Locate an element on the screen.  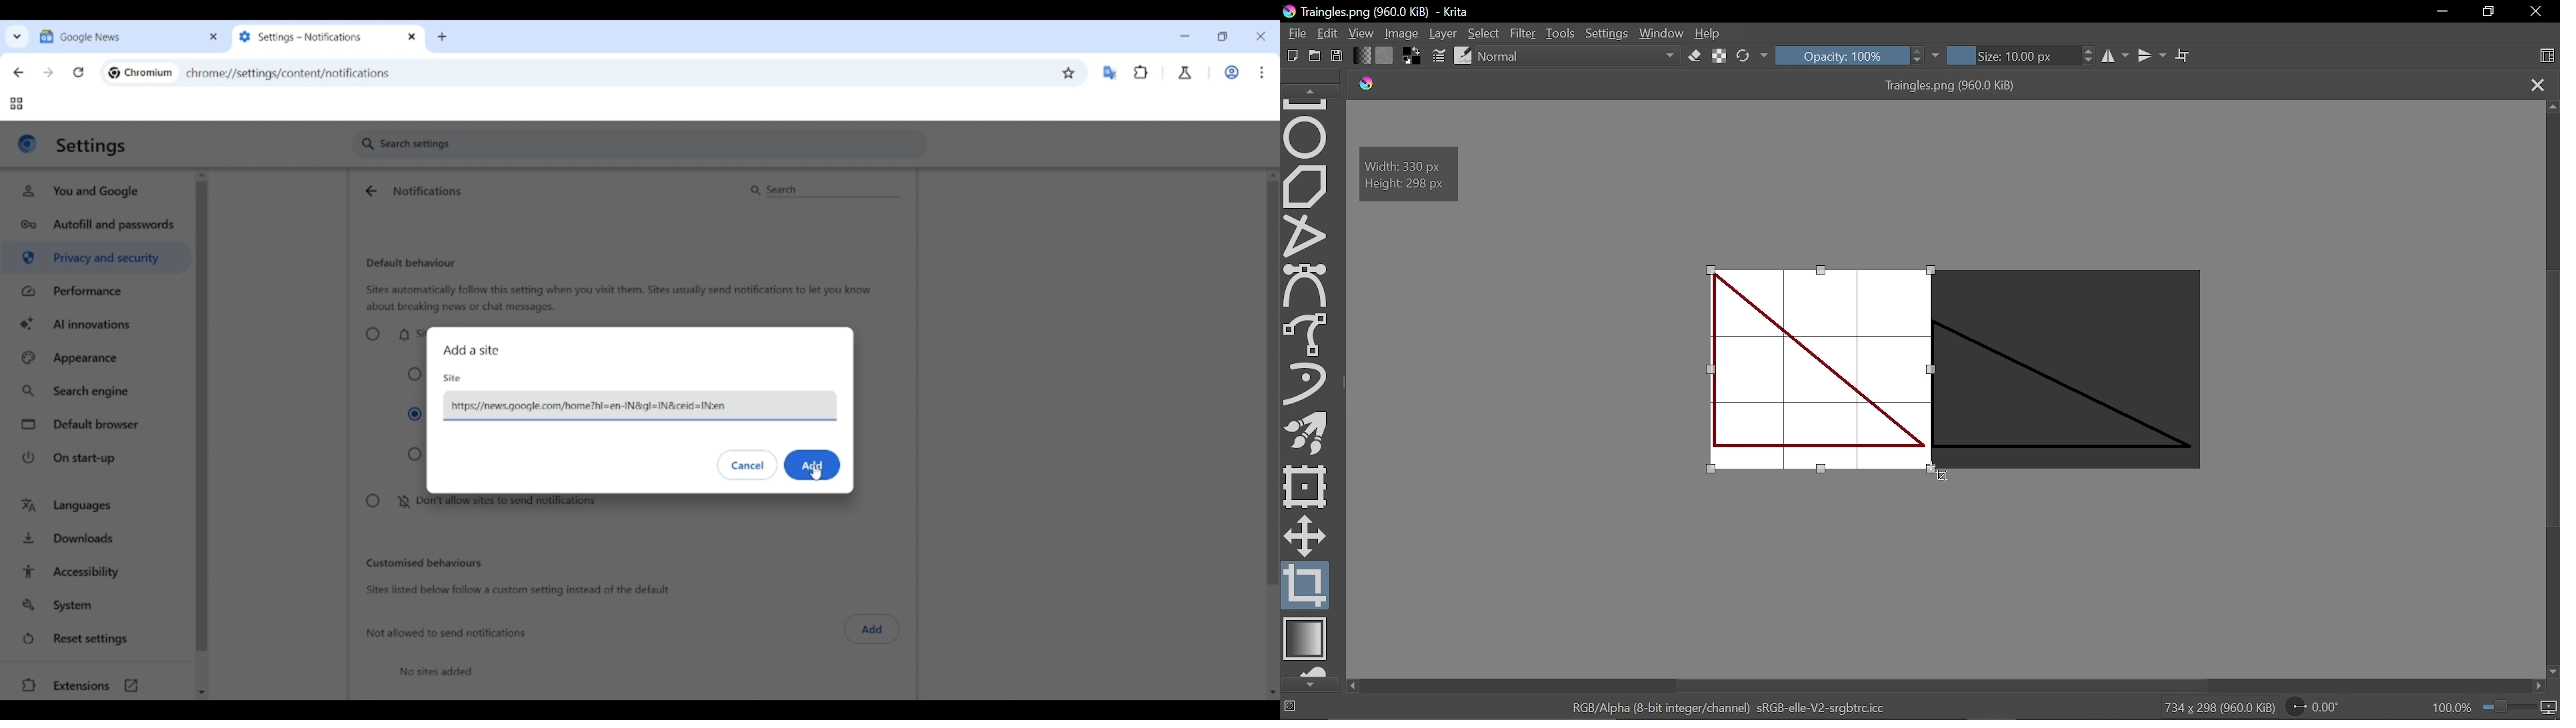
Window is located at coordinates (1662, 33).